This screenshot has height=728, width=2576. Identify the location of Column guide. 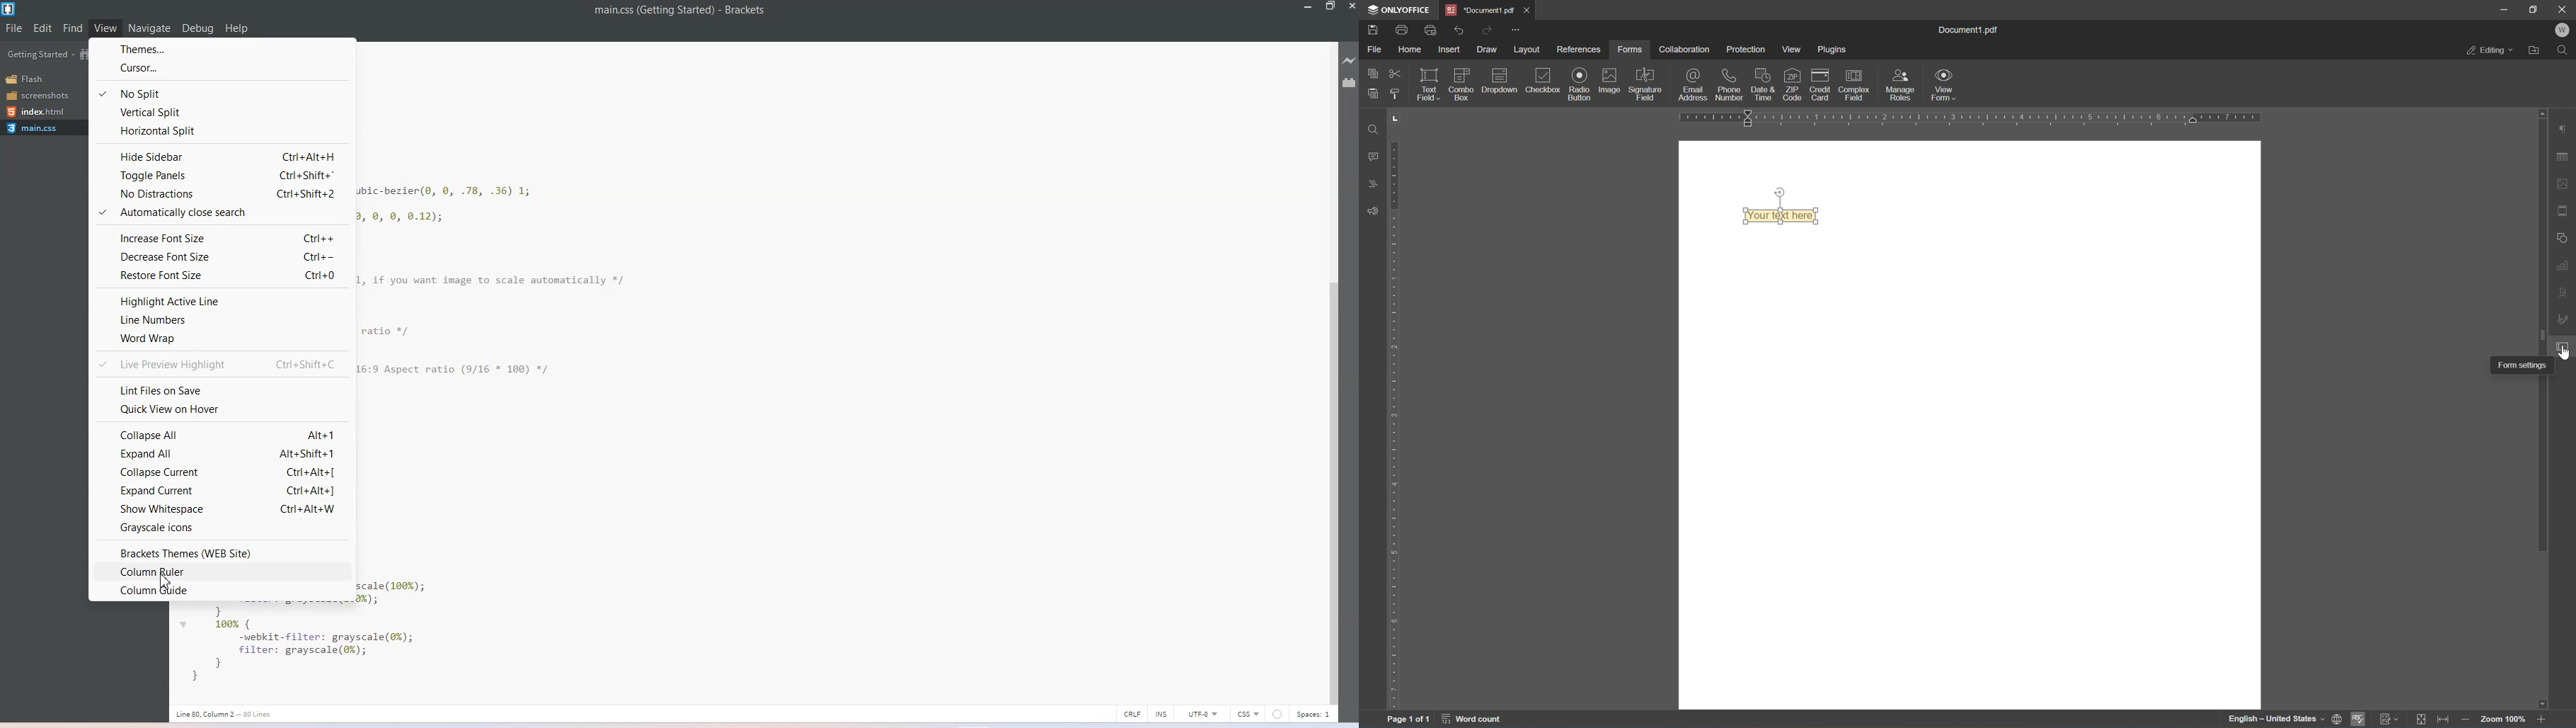
(221, 592).